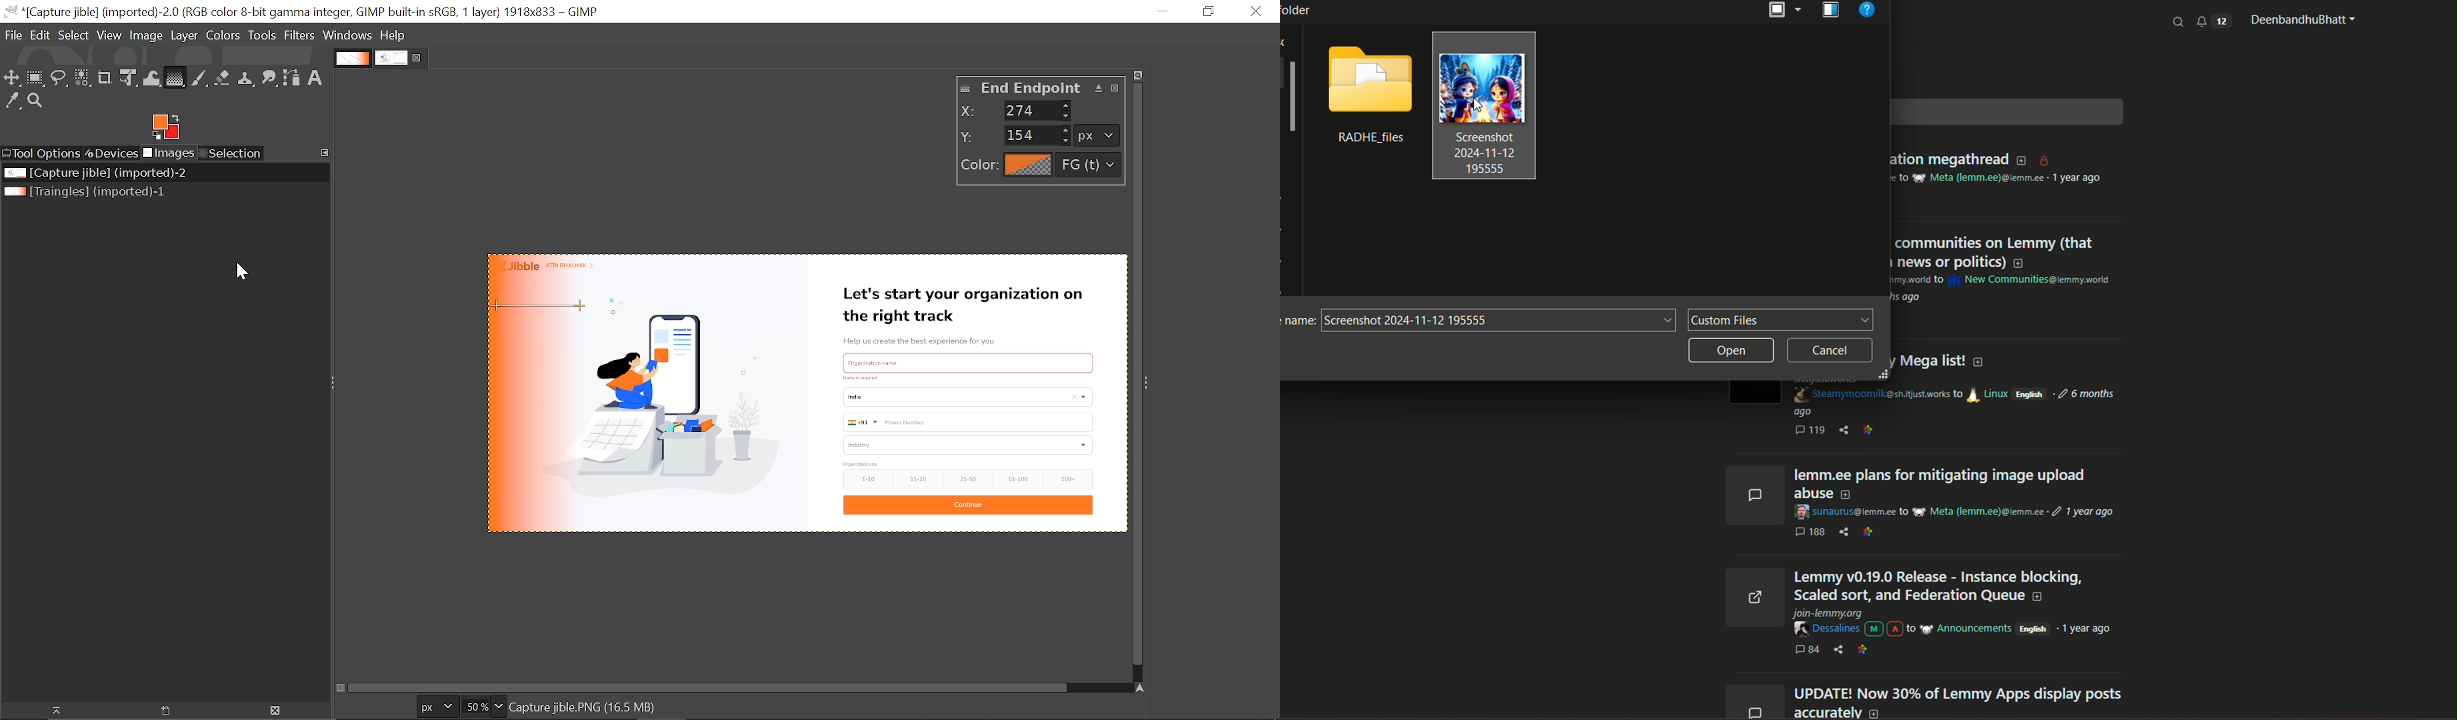  Describe the element at coordinates (152, 77) in the screenshot. I see `Wrap text tool` at that location.